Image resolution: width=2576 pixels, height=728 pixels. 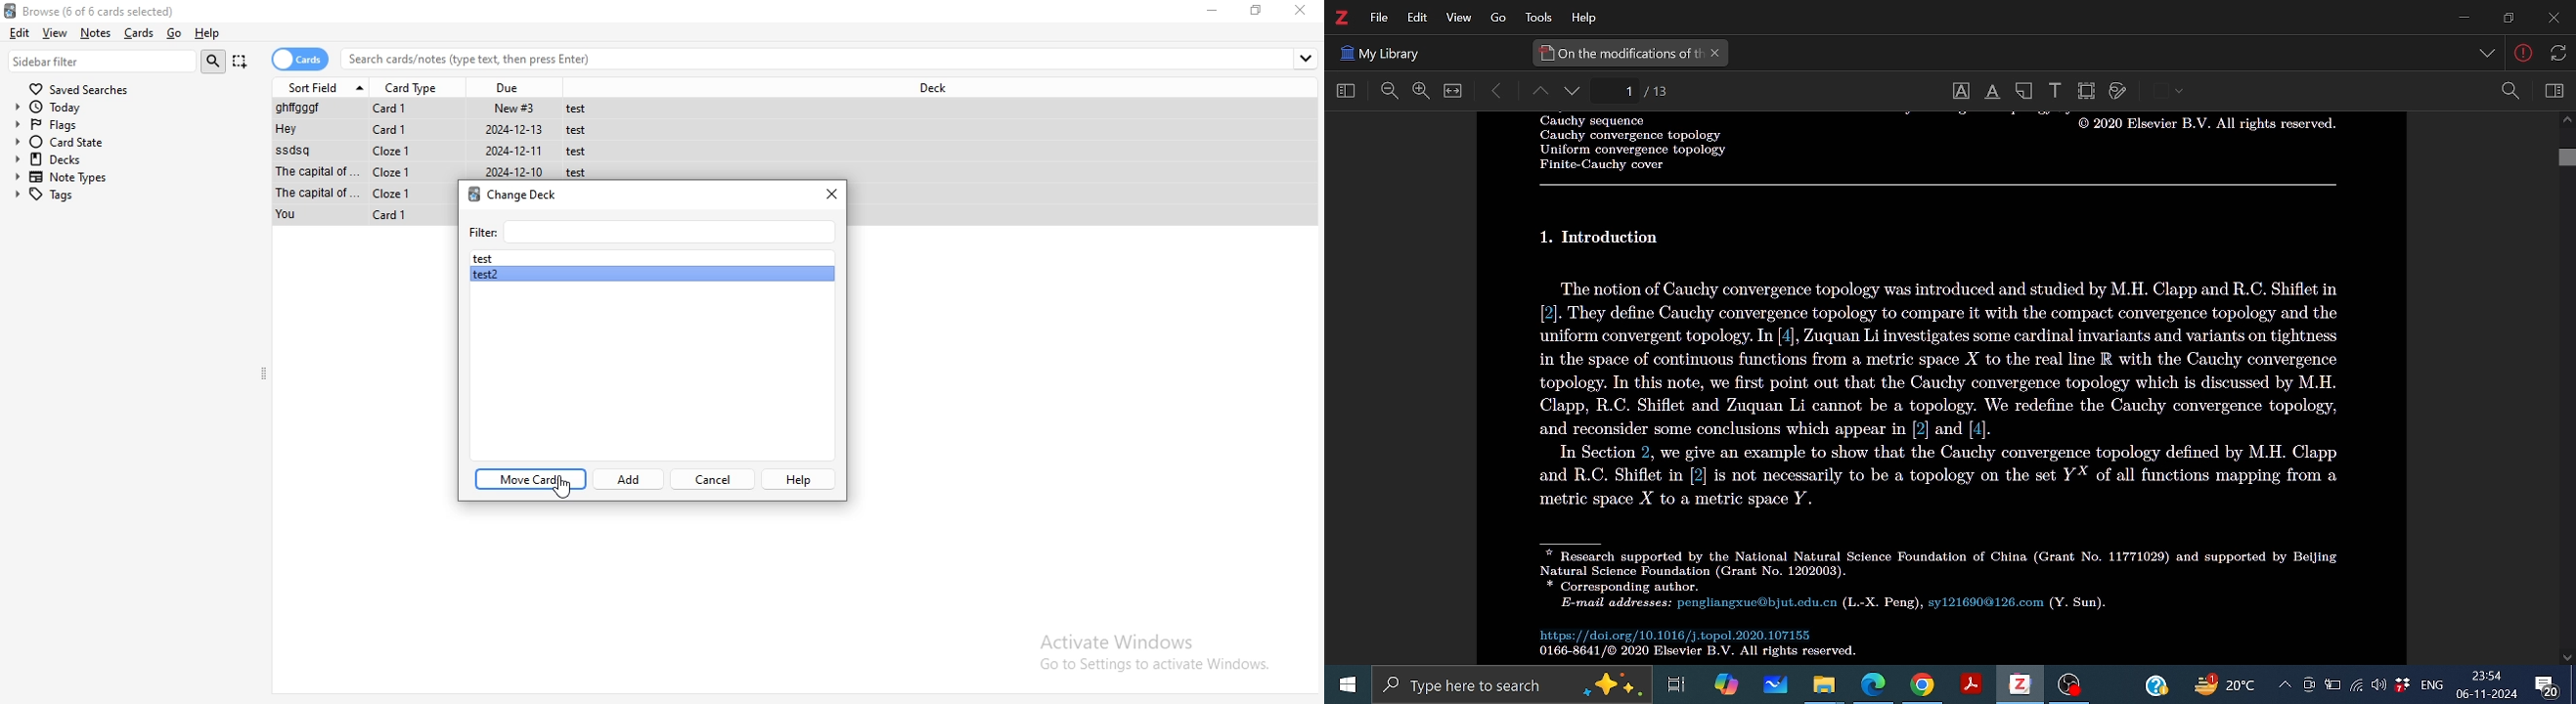 I want to click on tags, so click(x=131, y=196).